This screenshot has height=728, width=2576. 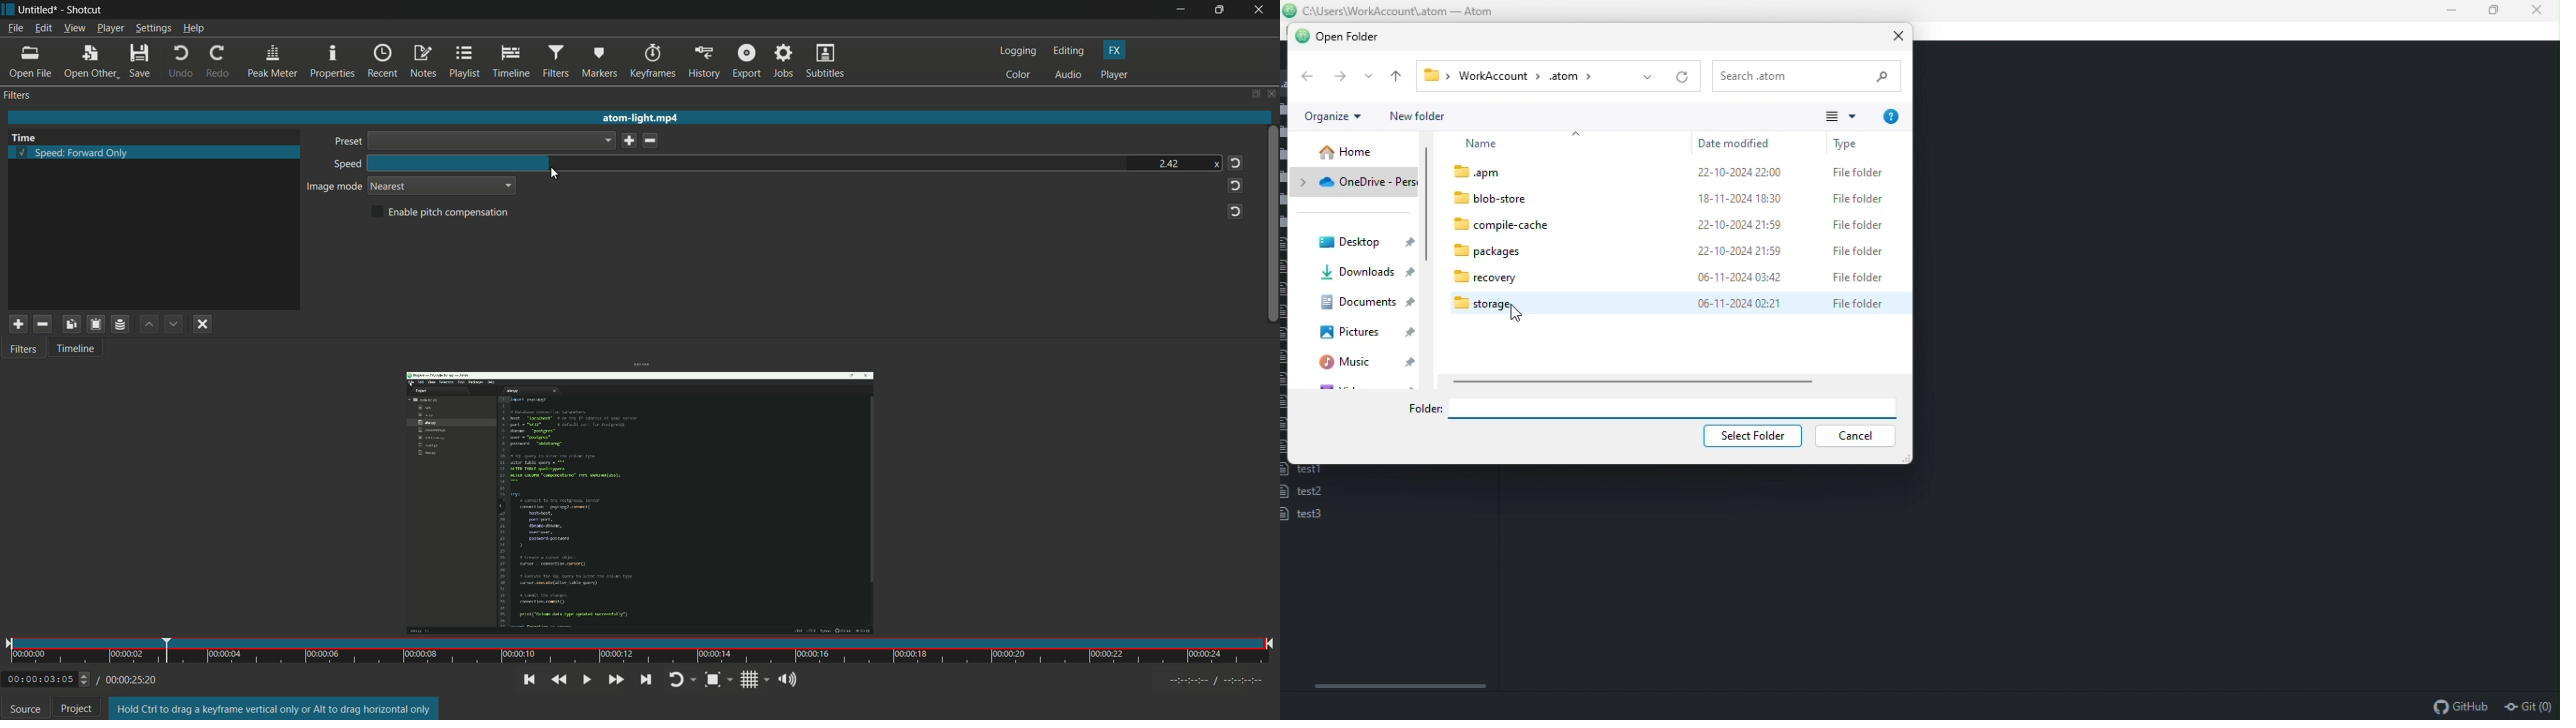 What do you see at coordinates (1636, 383) in the screenshot?
I see `horizontal scroll bar` at bounding box center [1636, 383].